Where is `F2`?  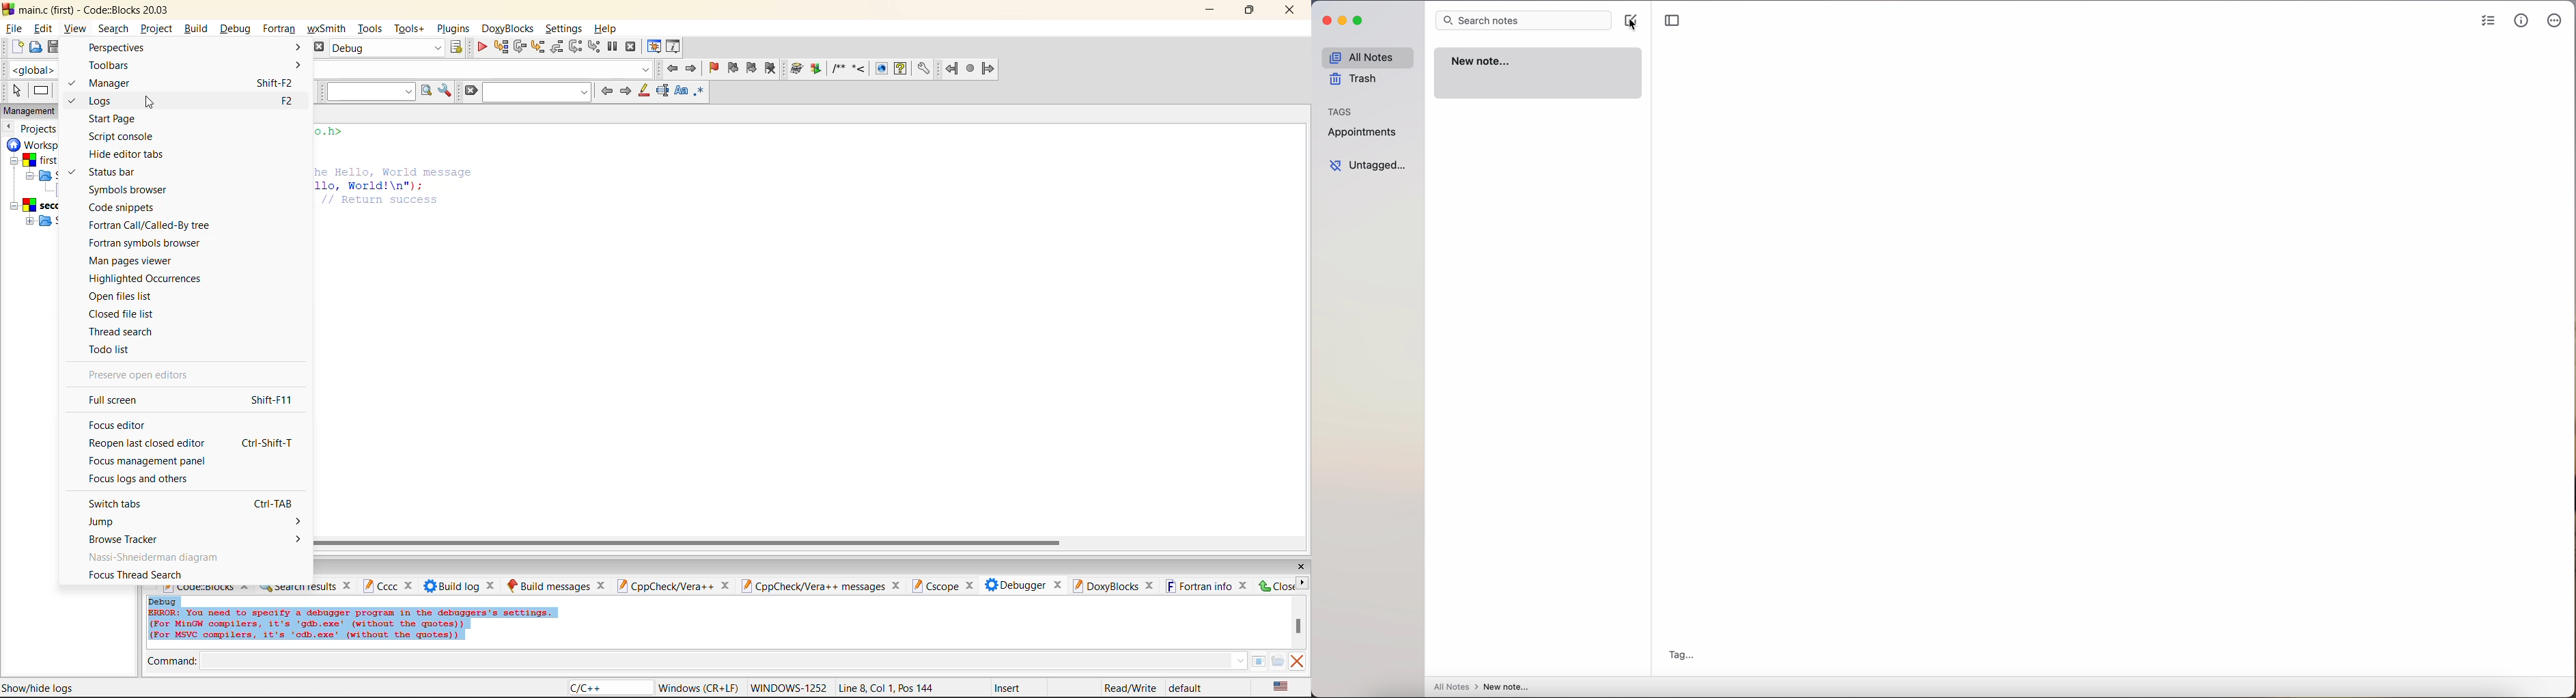
F2 is located at coordinates (292, 102).